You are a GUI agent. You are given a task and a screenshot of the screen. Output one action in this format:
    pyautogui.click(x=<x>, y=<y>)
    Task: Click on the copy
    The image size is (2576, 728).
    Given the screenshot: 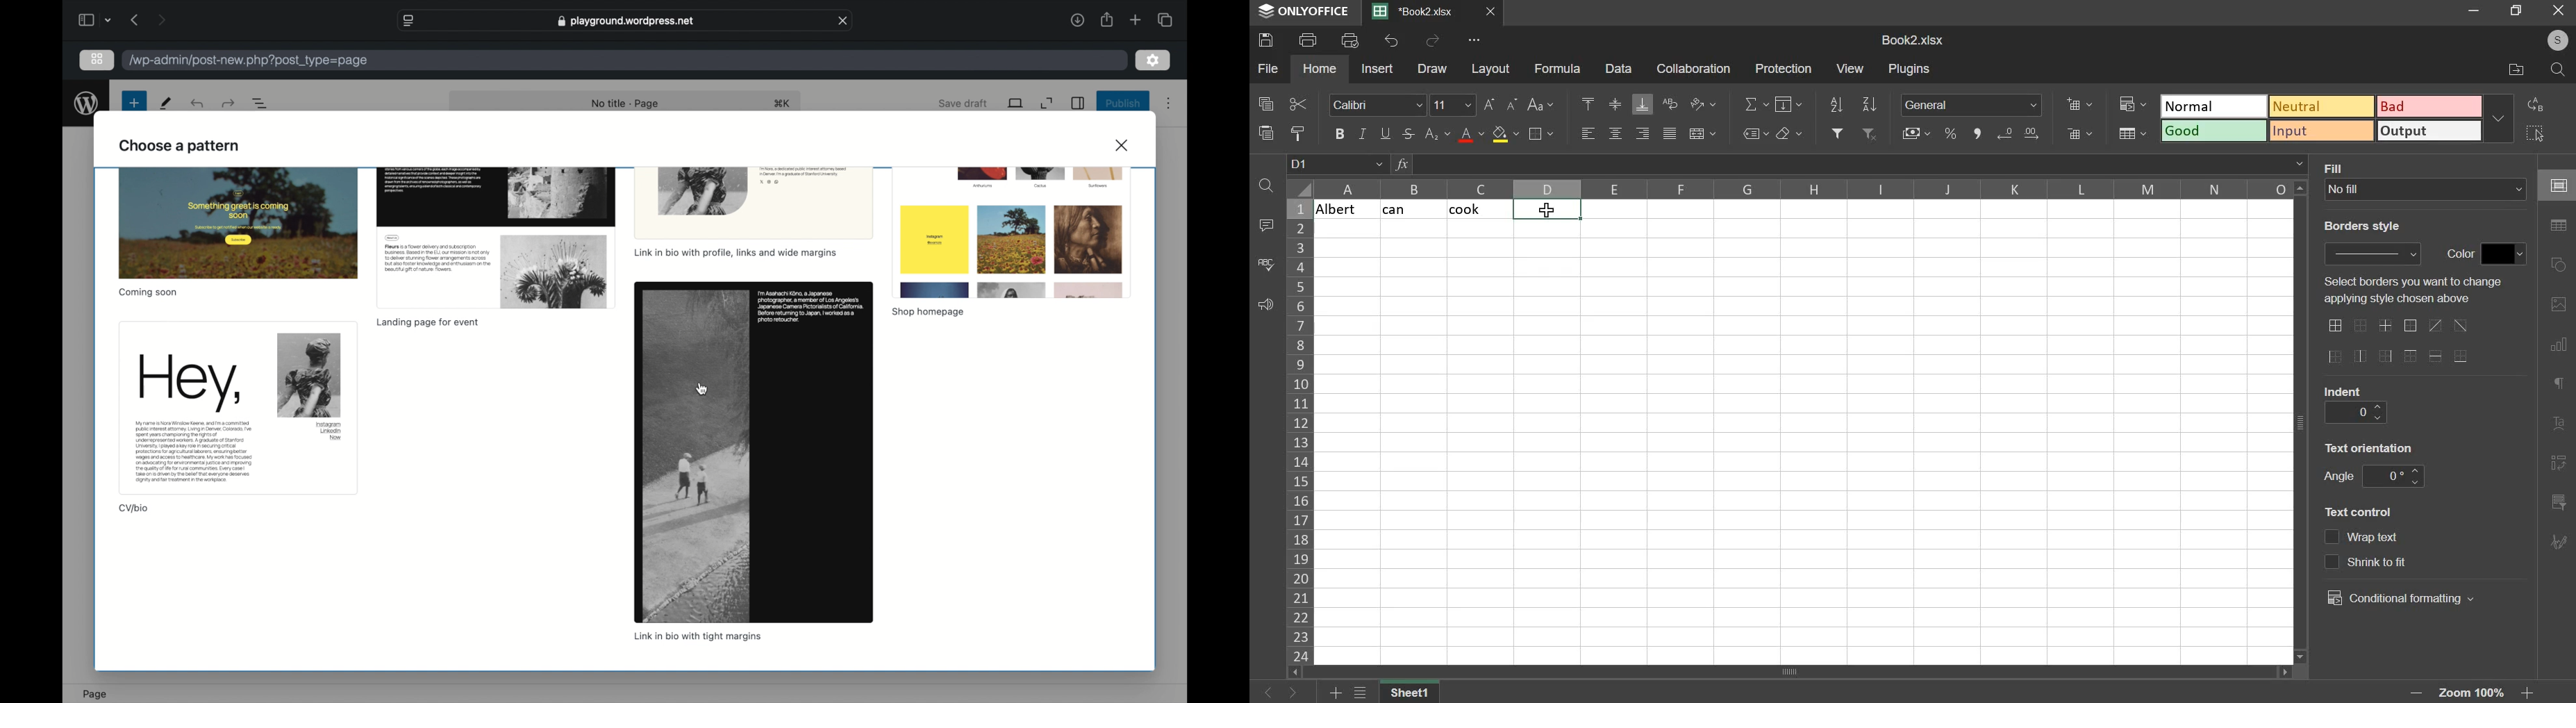 What is the action you would take?
    pyautogui.click(x=1265, y=104)
    